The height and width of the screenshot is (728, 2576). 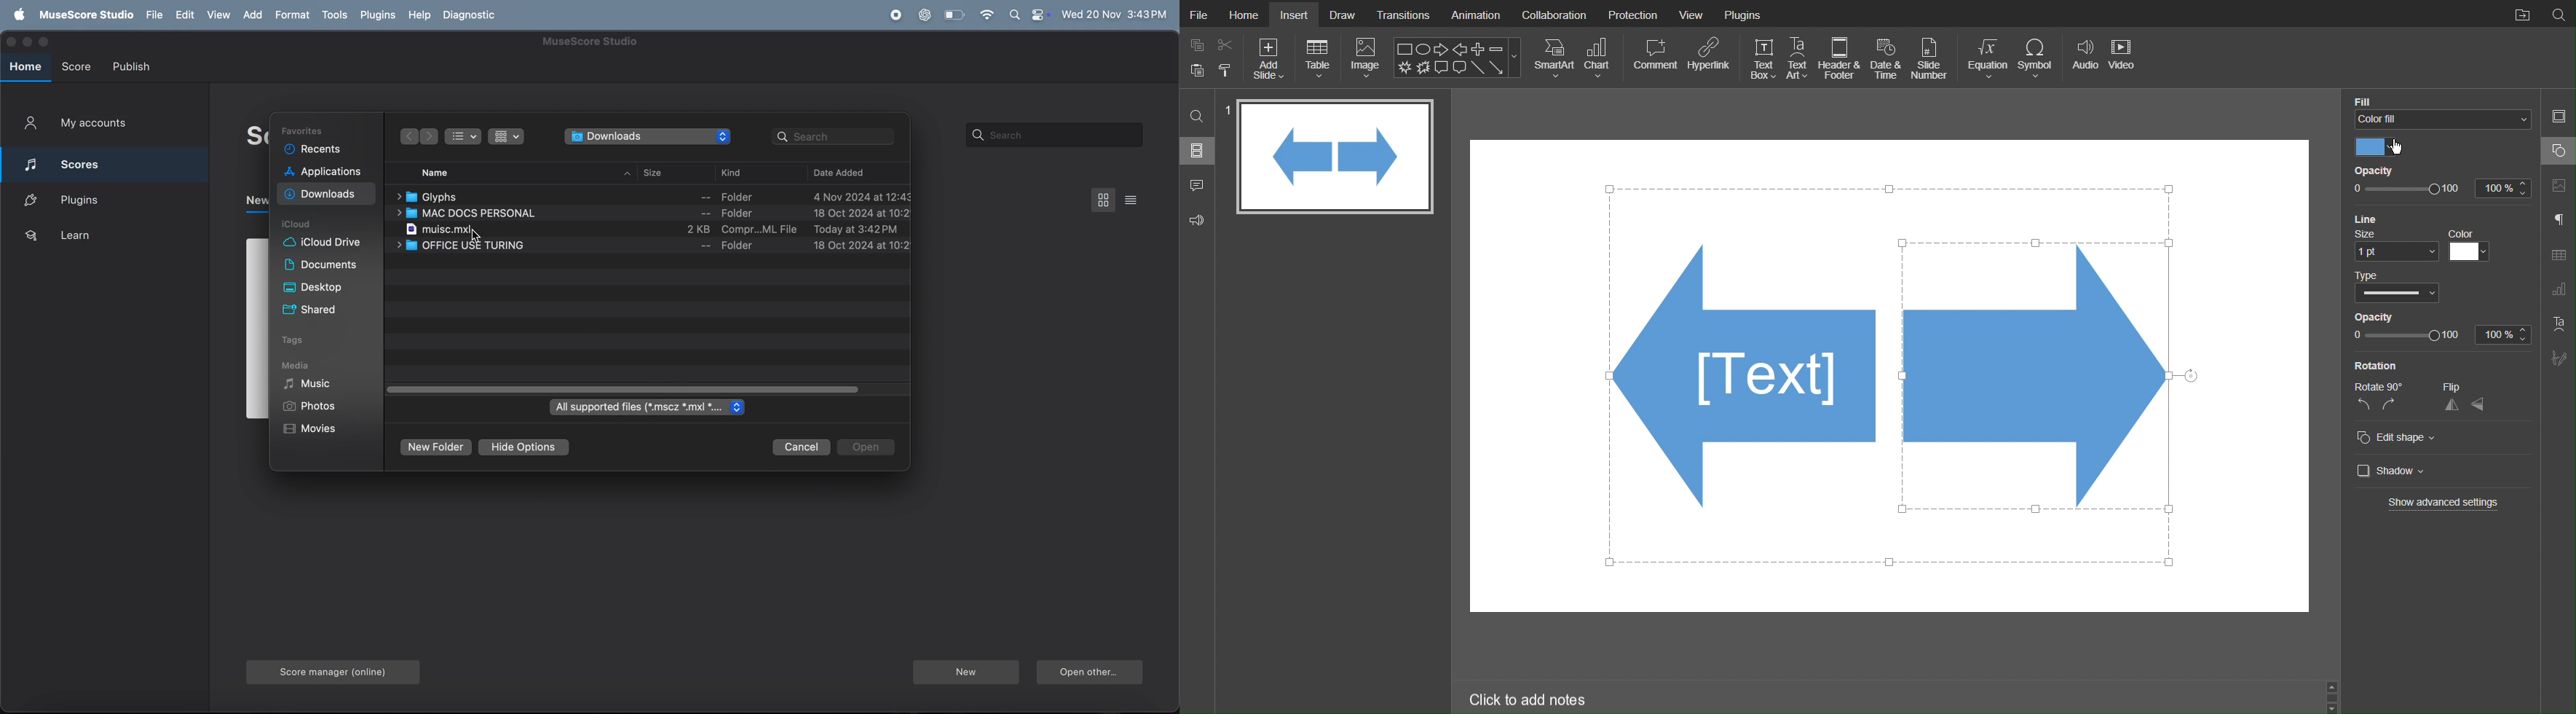 I want to click on Open File Location, so click(x=2518, y=12).